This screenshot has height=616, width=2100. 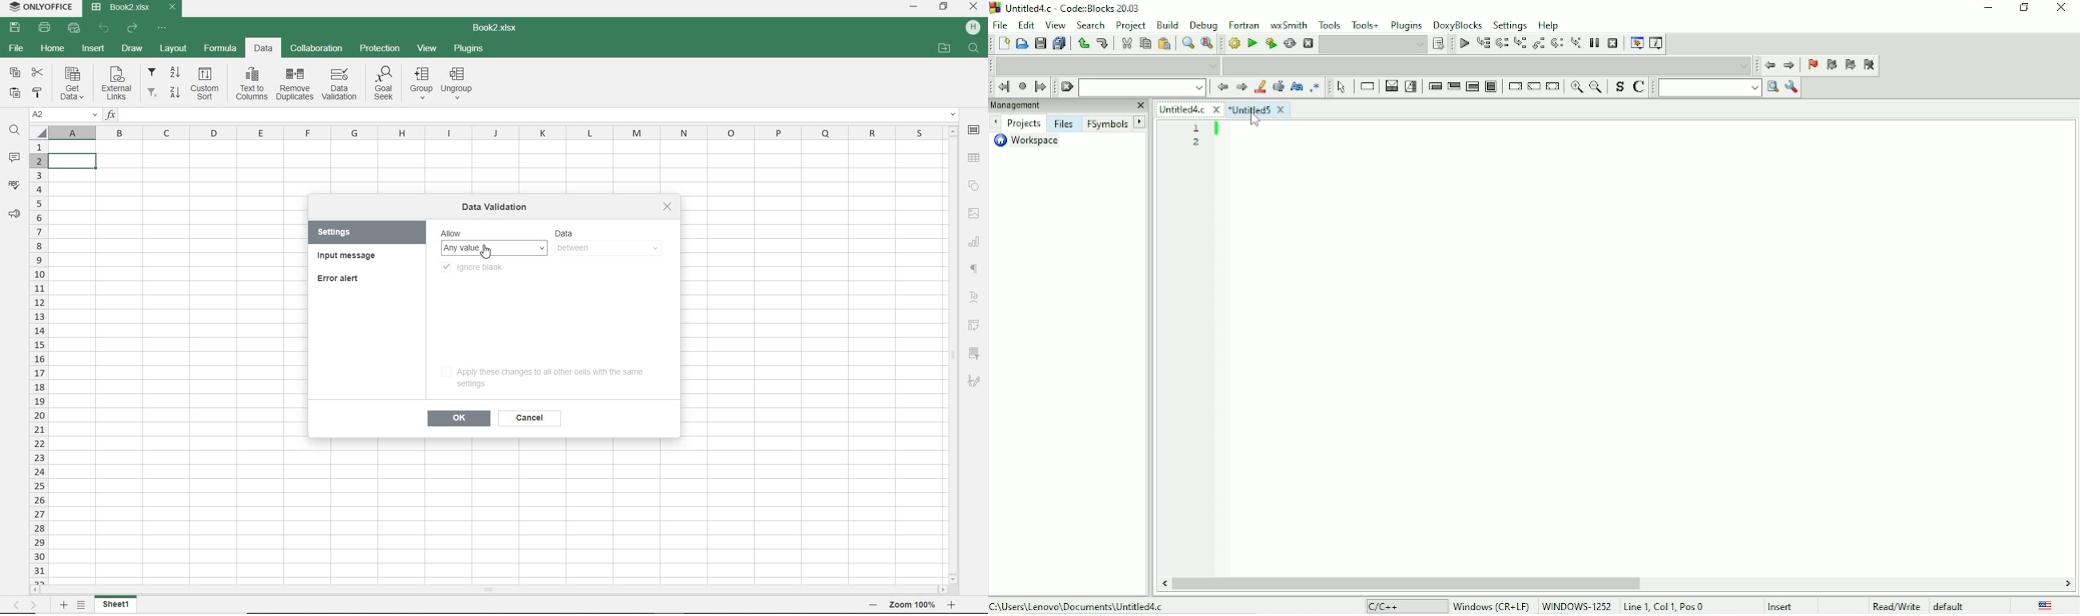 I want to click on Insert, so click(x=1782, y=606).